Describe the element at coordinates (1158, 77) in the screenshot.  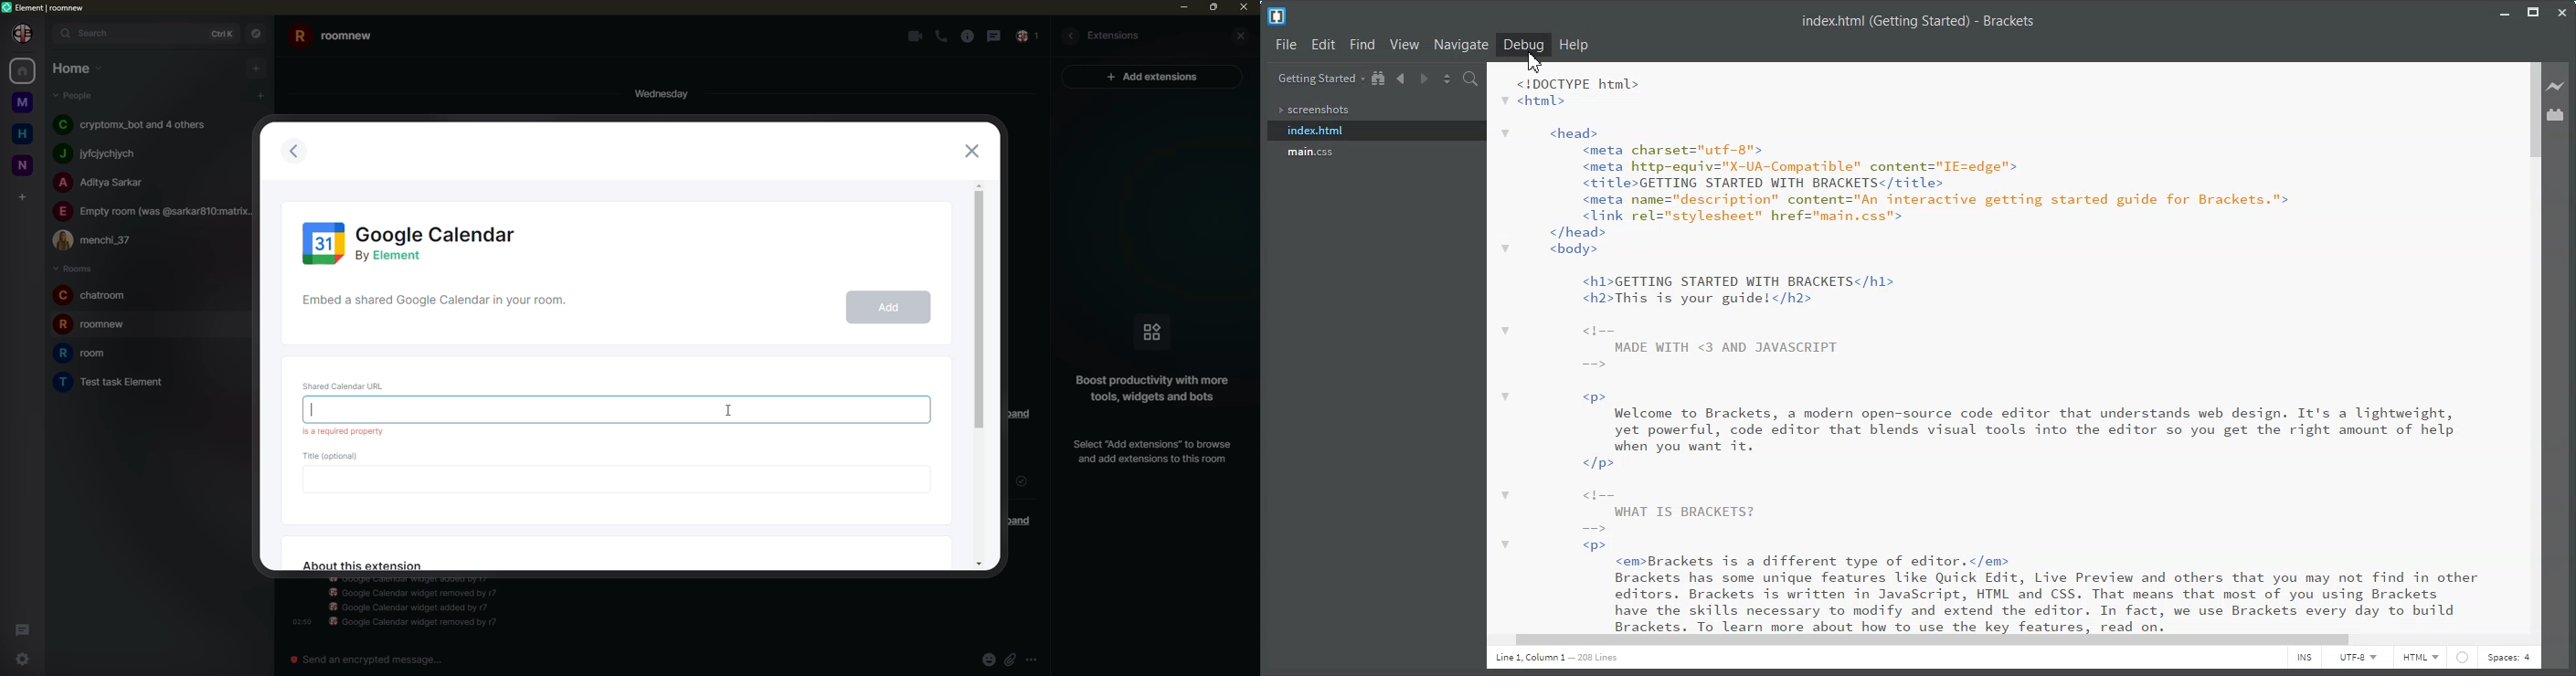
I see `ad` at that location.